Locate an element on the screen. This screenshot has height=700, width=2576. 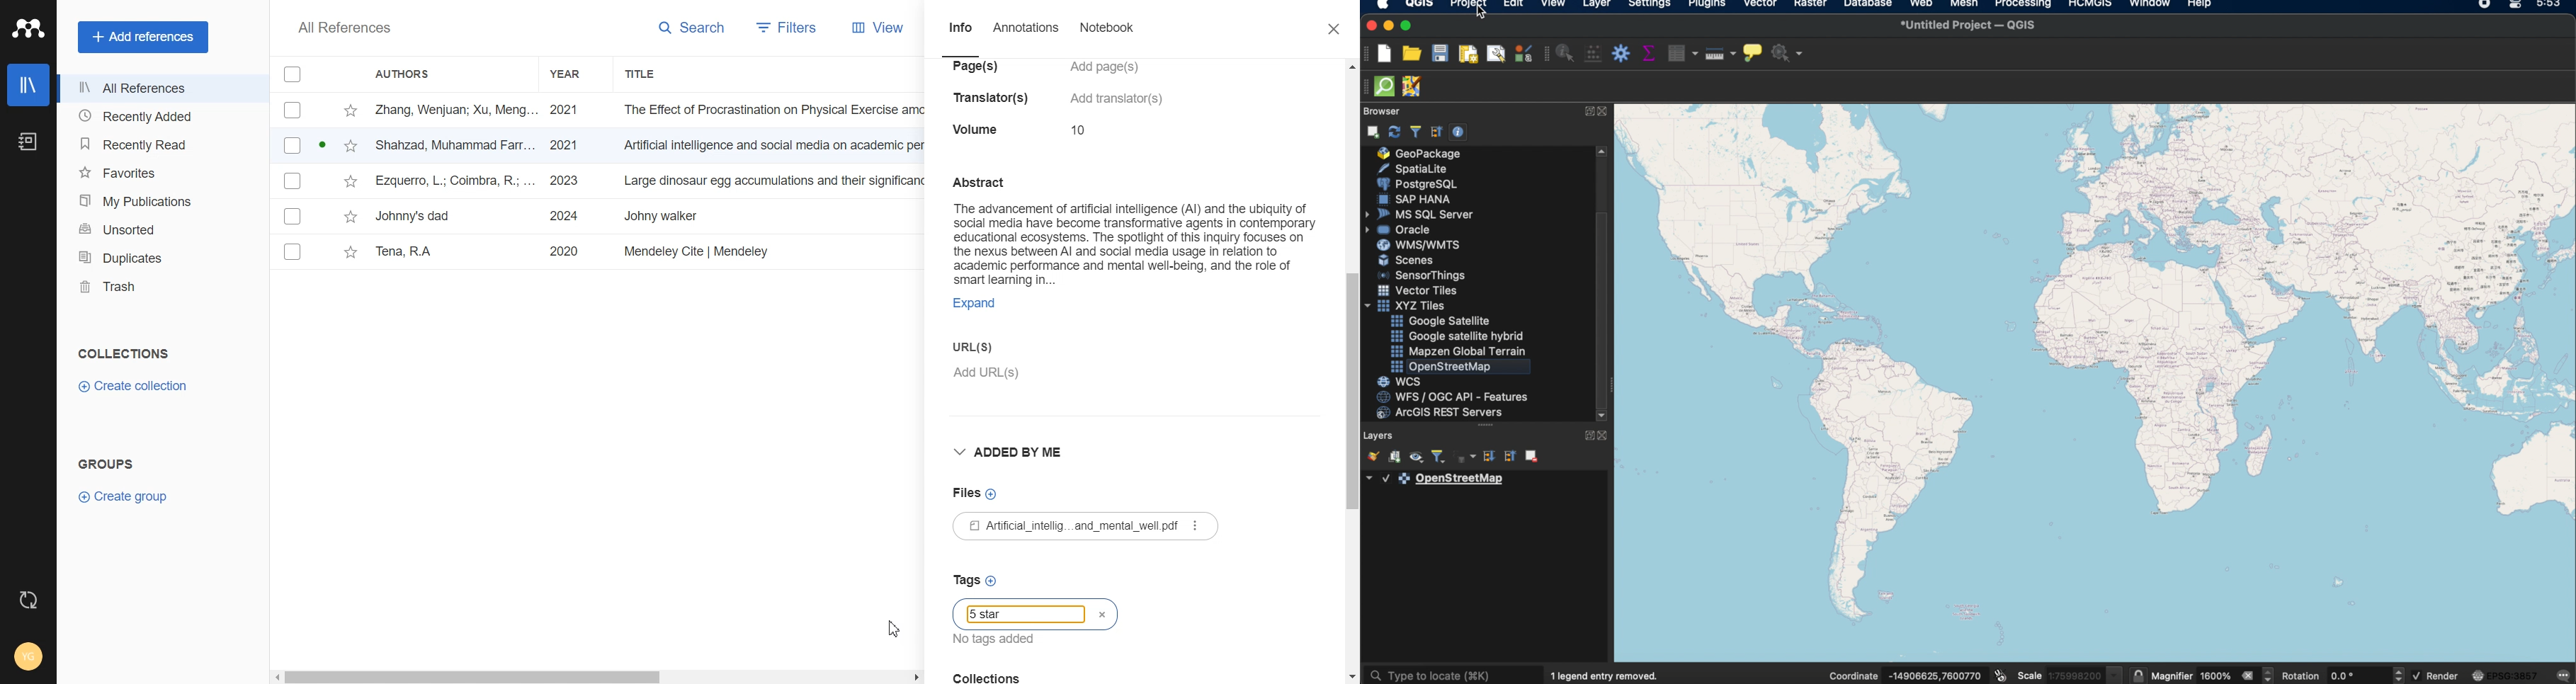
no action selected is located at coordinates (1791, 54).